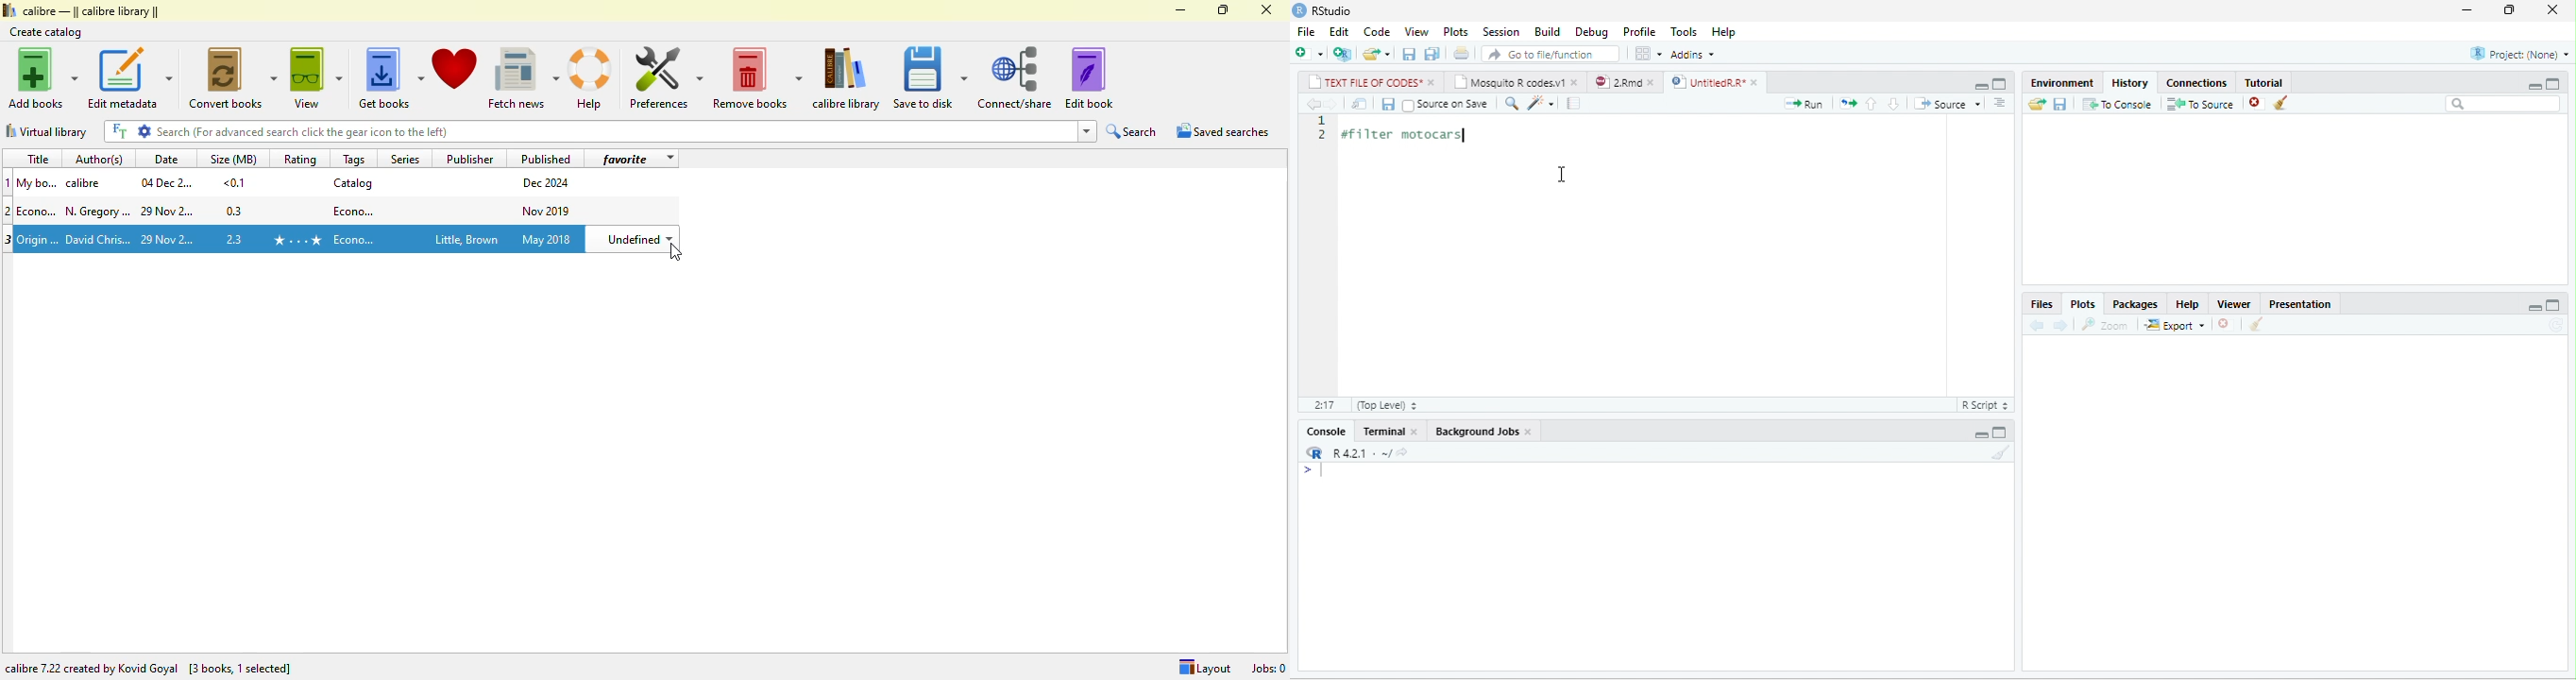 The height and width of the screenshot is (700, 2576). What do you see at coordinates (1318, 470) in the screenshot?
I see `>` at bounding box center [1318, 470].